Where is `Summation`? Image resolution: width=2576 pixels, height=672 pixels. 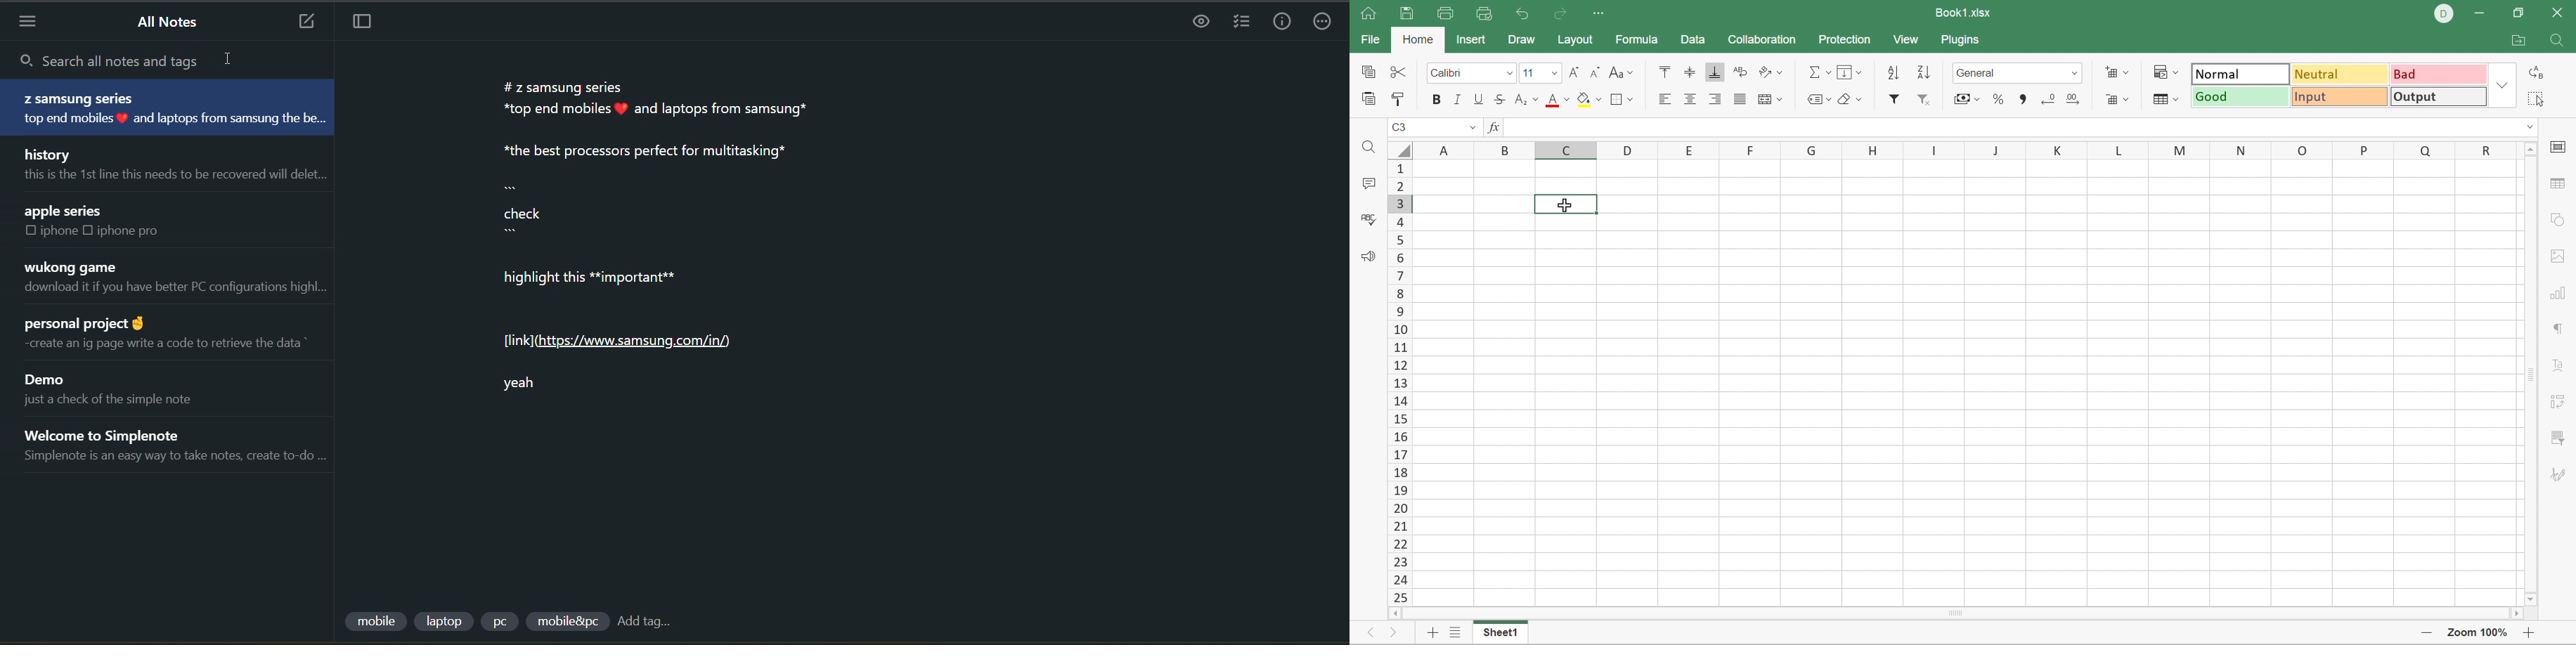
Summation is located at coordinates (1816, 71).